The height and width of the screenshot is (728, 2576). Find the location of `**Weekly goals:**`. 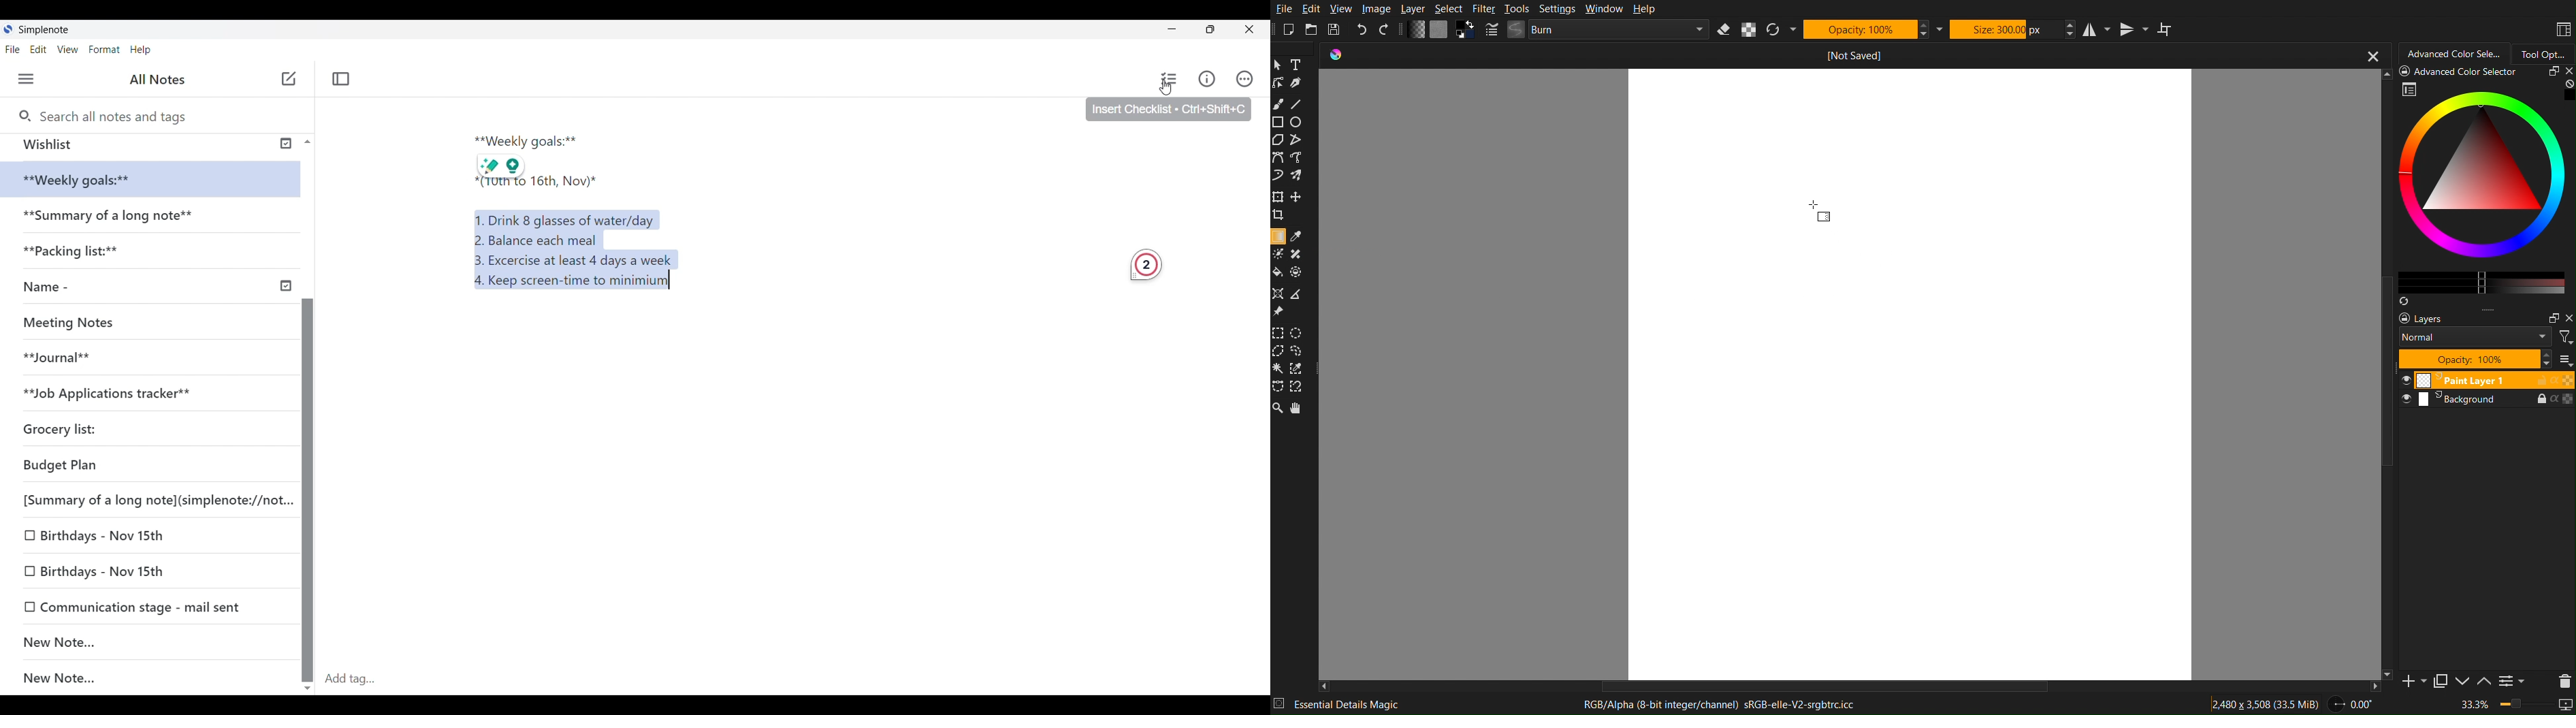

**Weekly goals:** is located at coordinates (86, 180).